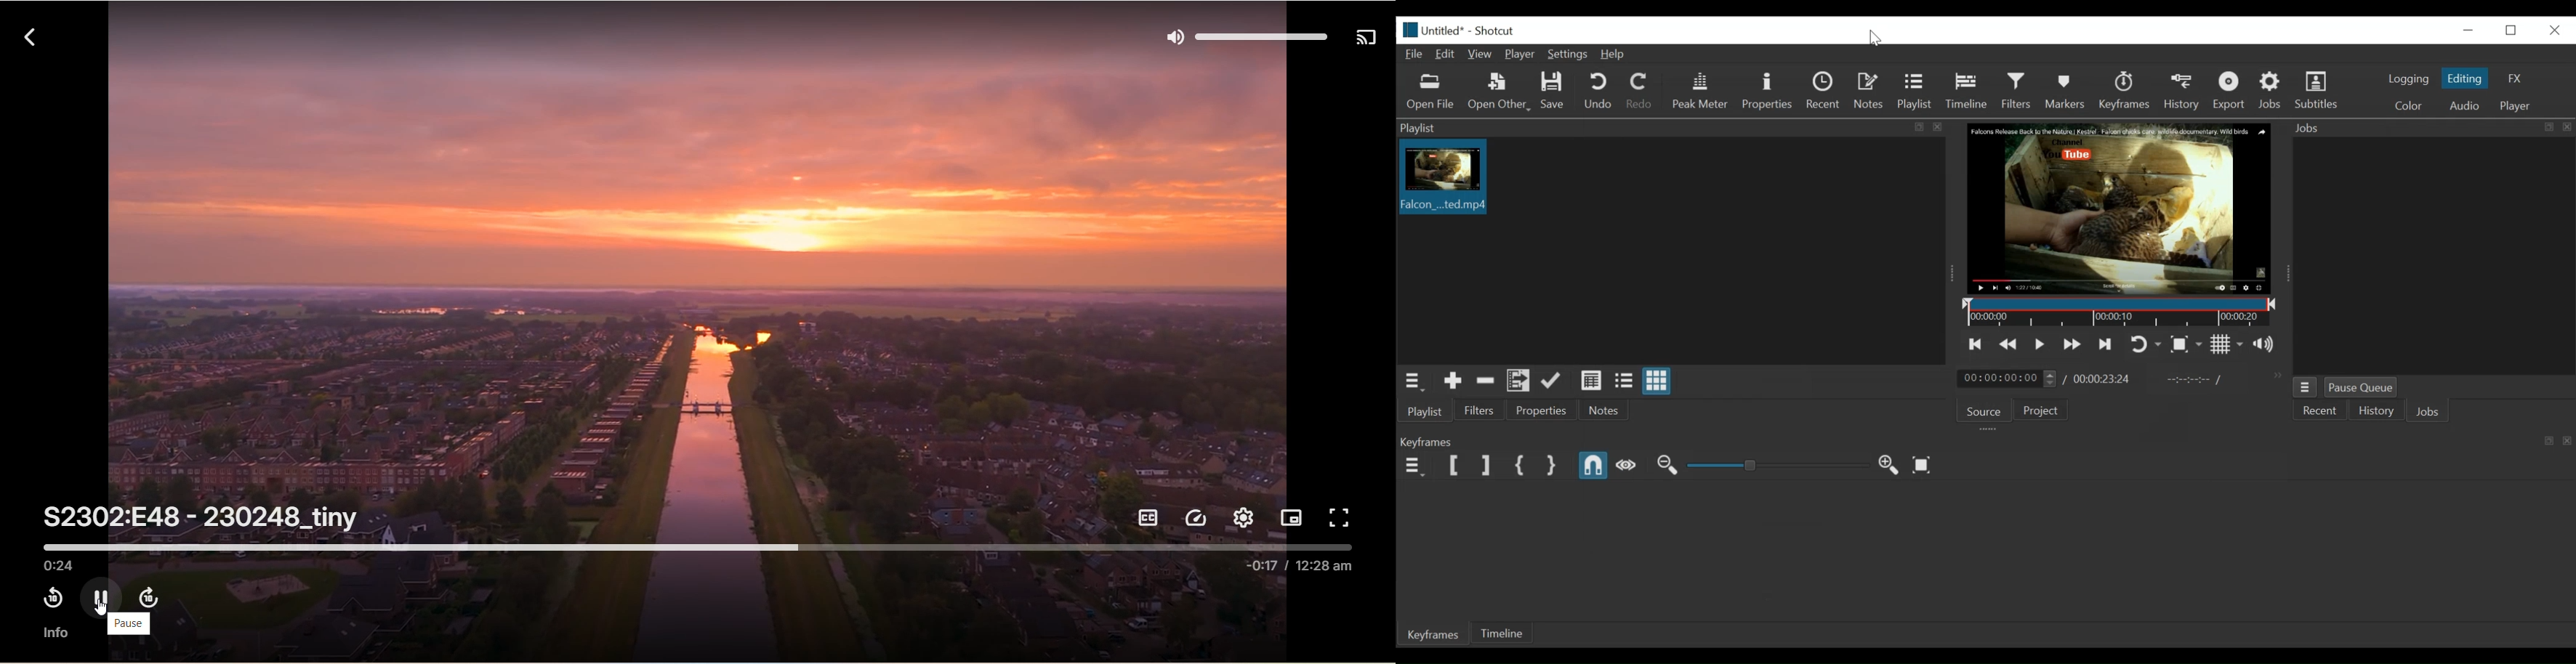 This screenshot has width=2576, height=672. Describe the element at coordinates (1519, 55) in the screenshot. I see `Player` at that location.